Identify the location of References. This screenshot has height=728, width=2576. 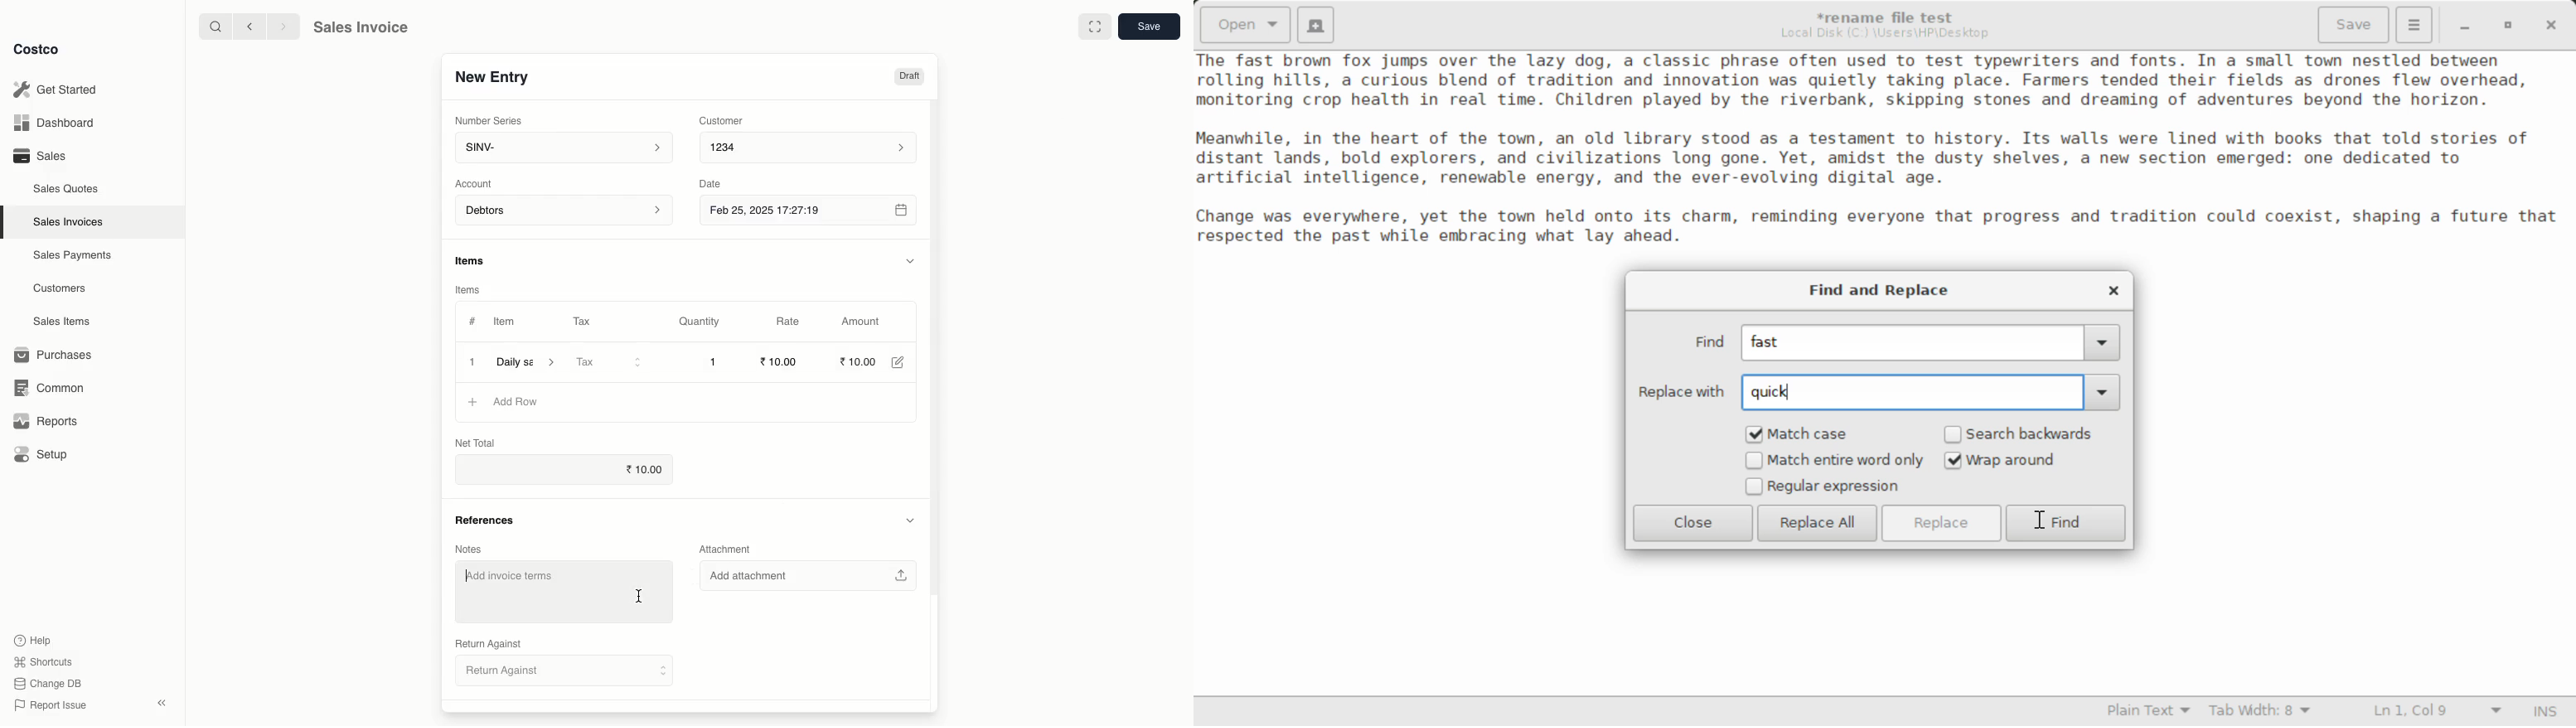
(491, 520).